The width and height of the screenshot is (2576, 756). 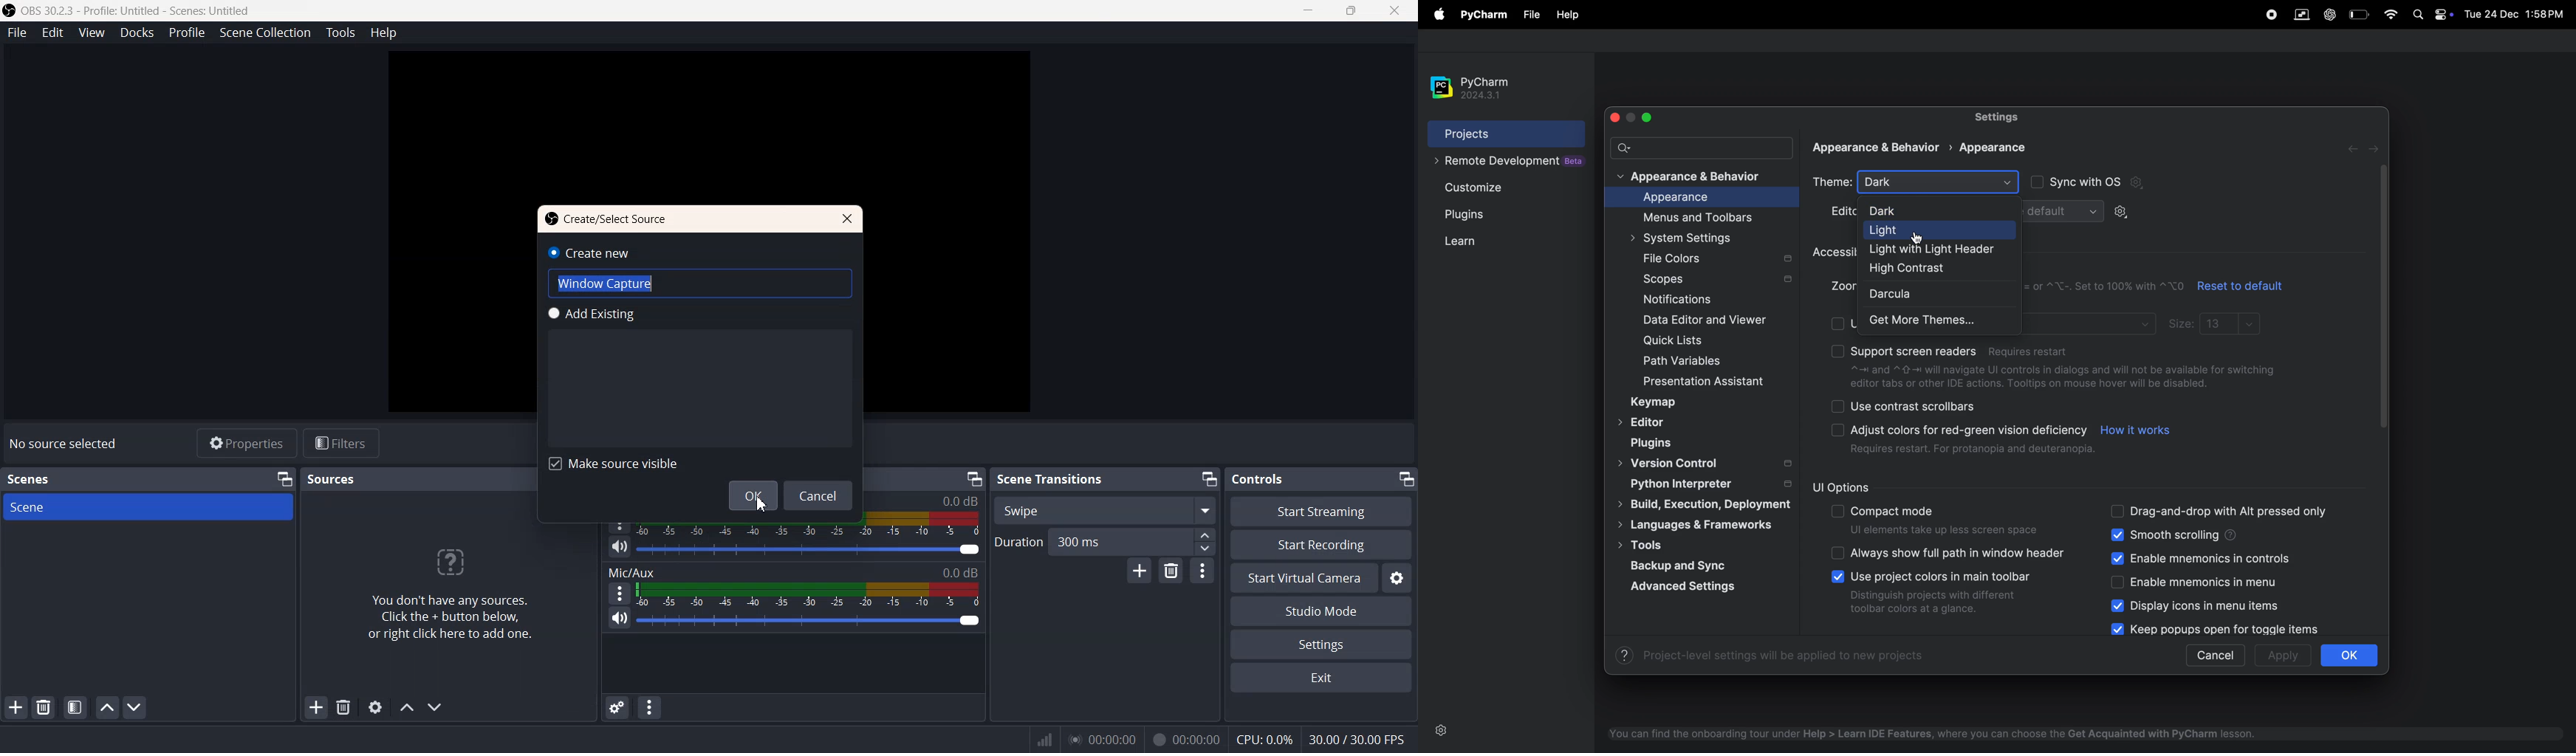 What do you see at coordinates (615, 462) in the screenshot?
I see `Make source visible` at bounding box center [615, 462].